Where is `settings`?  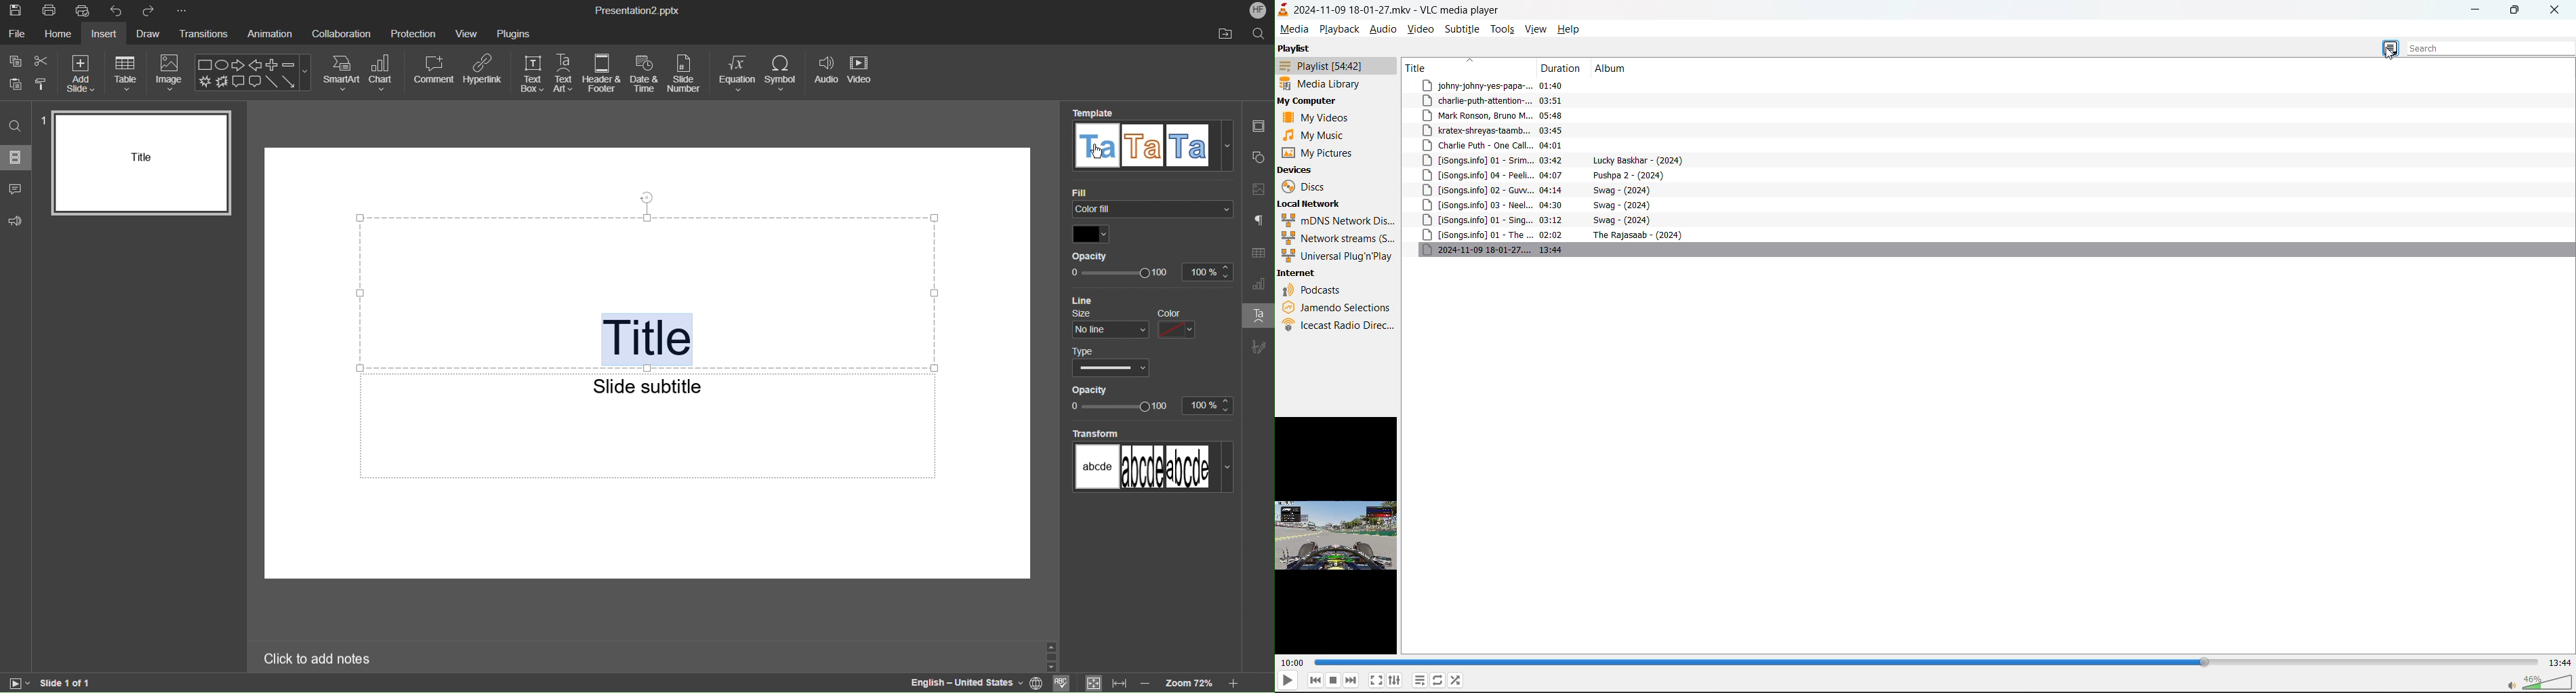
settings is located at coordinates (1395, 680).